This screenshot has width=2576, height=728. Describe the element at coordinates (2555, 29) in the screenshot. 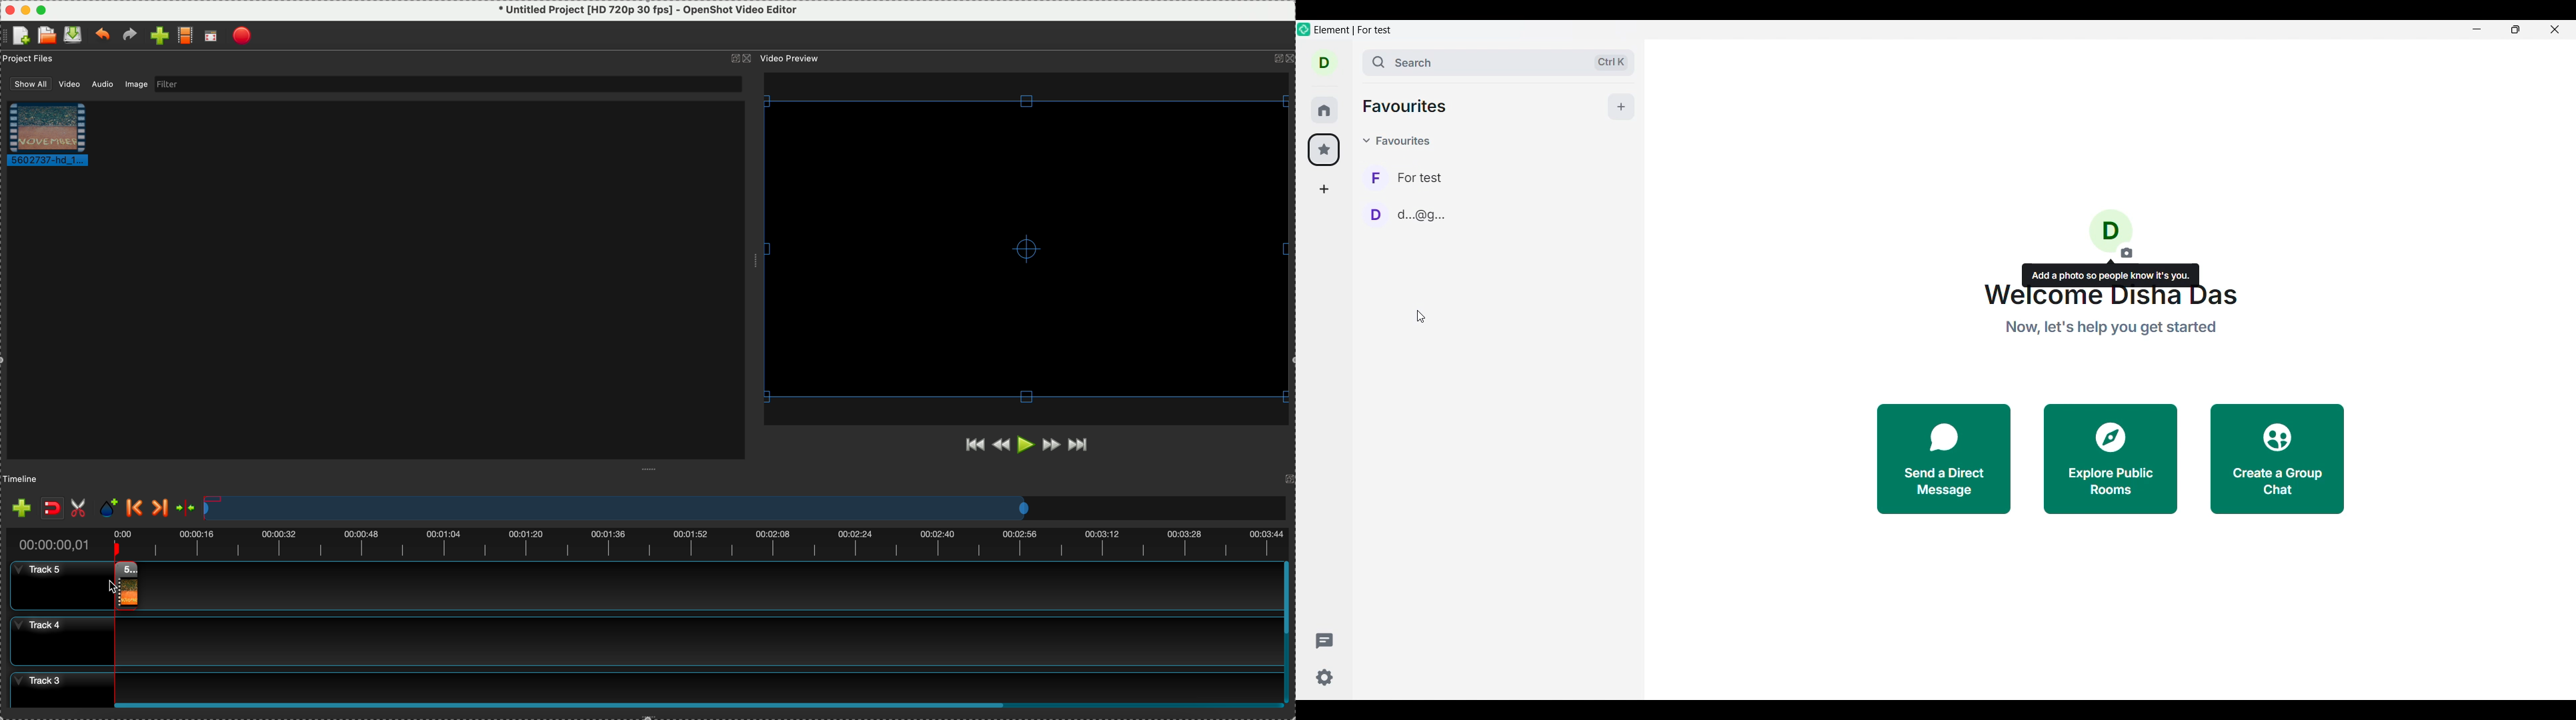

I see `Close interface` at that location.